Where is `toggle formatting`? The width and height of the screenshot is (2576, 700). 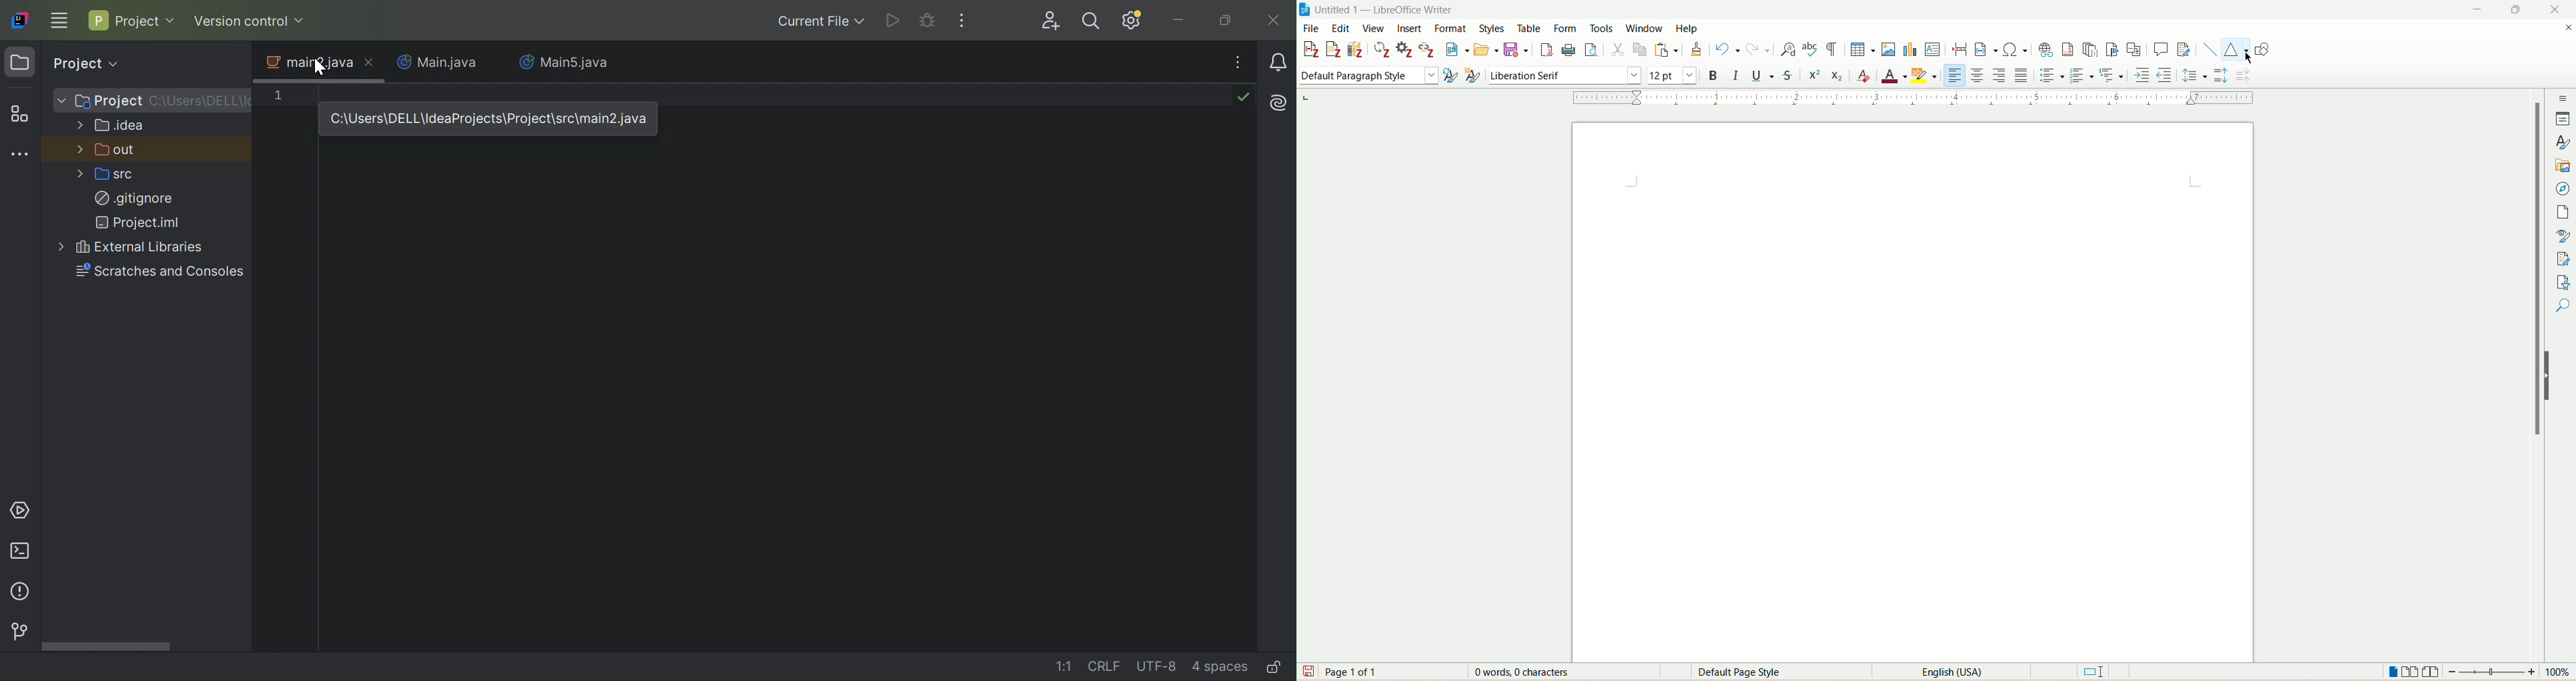 toggle formatting is located at coordinates (1832, 50).